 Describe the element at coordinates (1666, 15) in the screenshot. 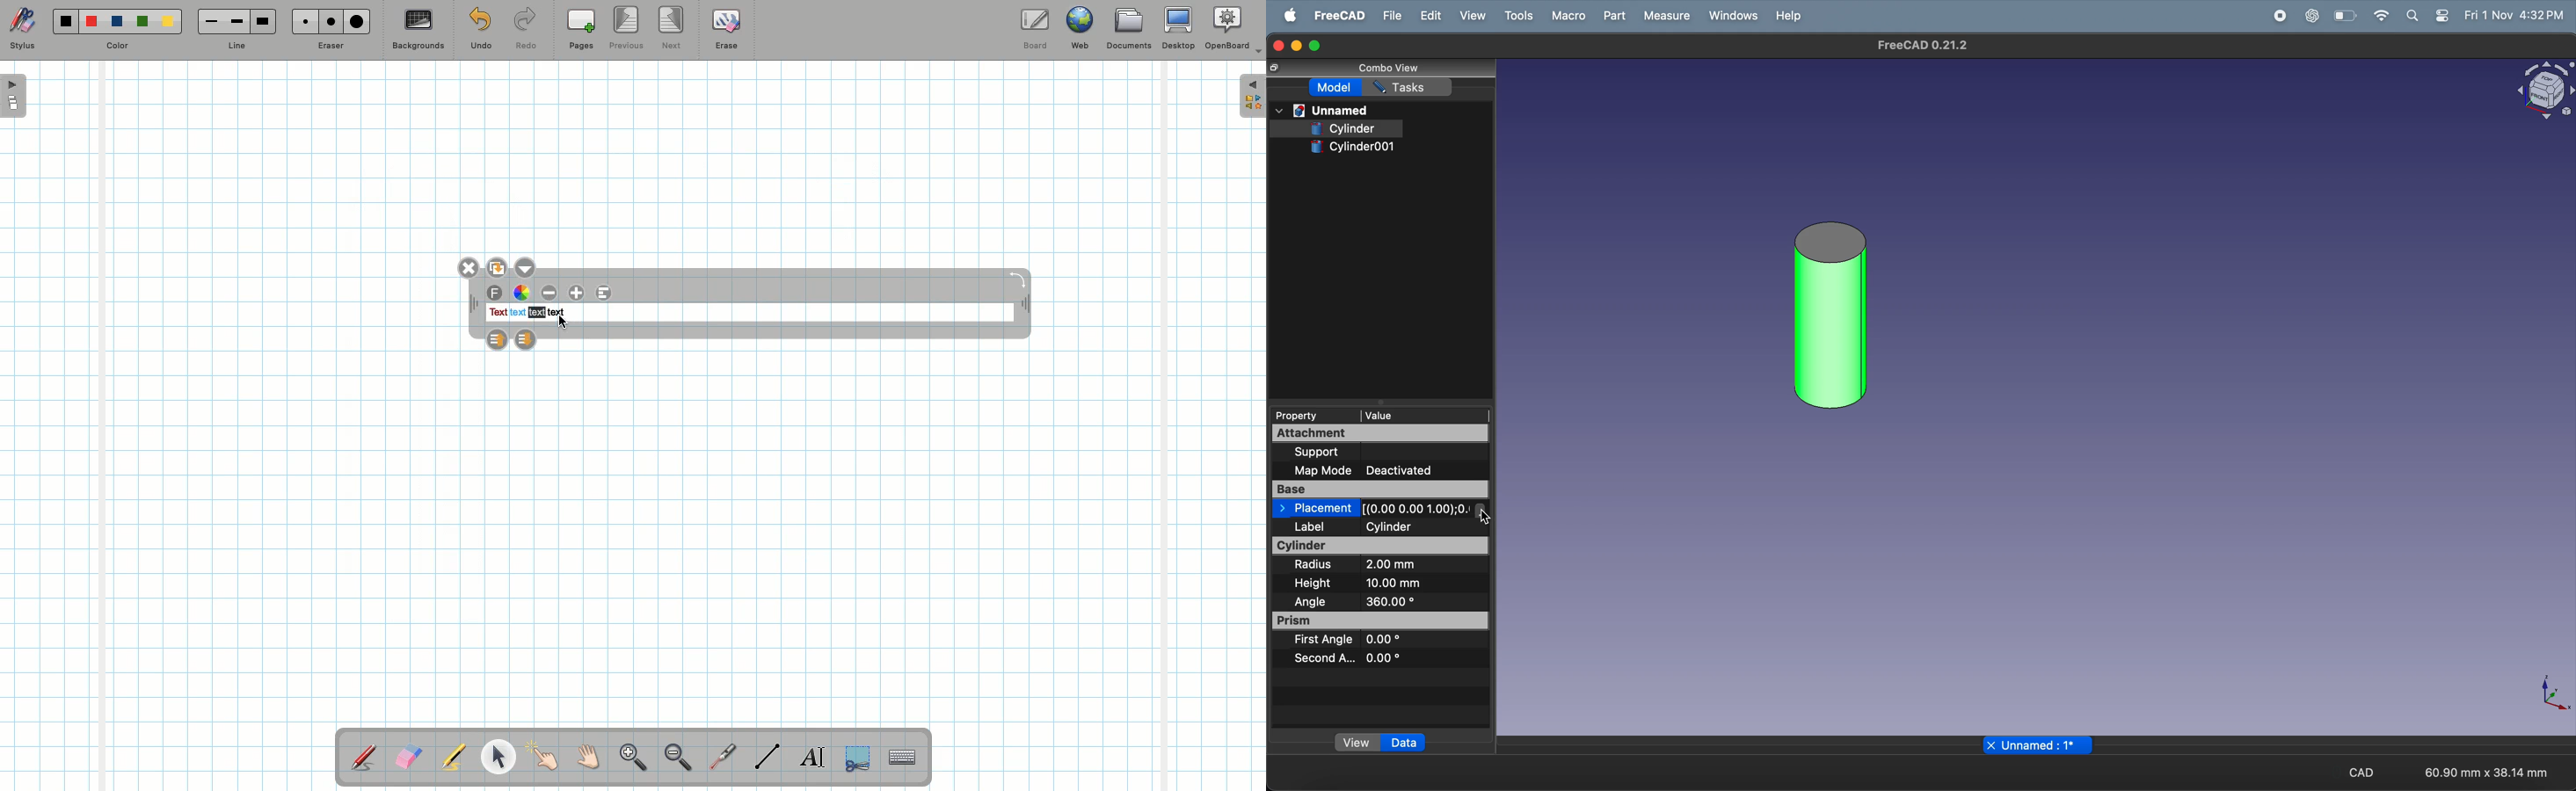

I see `measure` at that location.